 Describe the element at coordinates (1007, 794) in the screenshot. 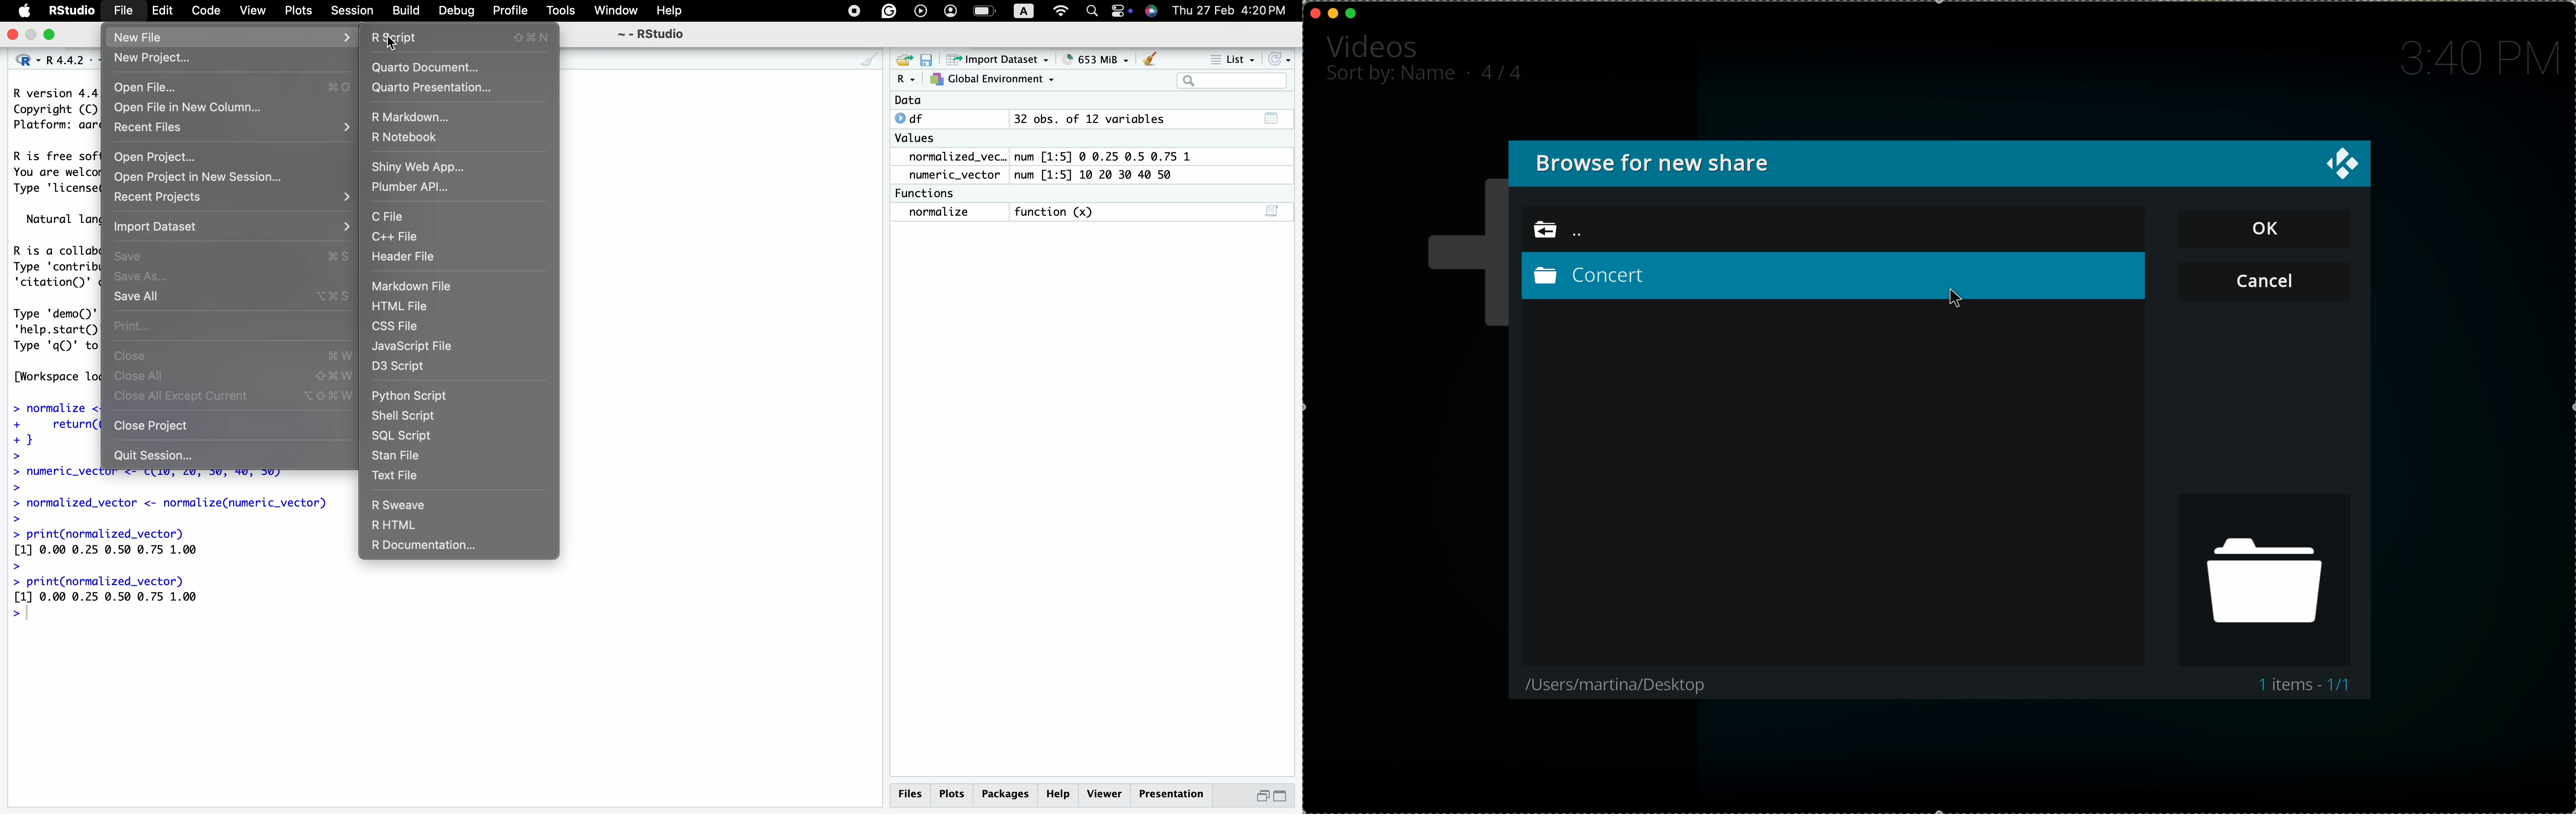

I see `Packages` at that location.